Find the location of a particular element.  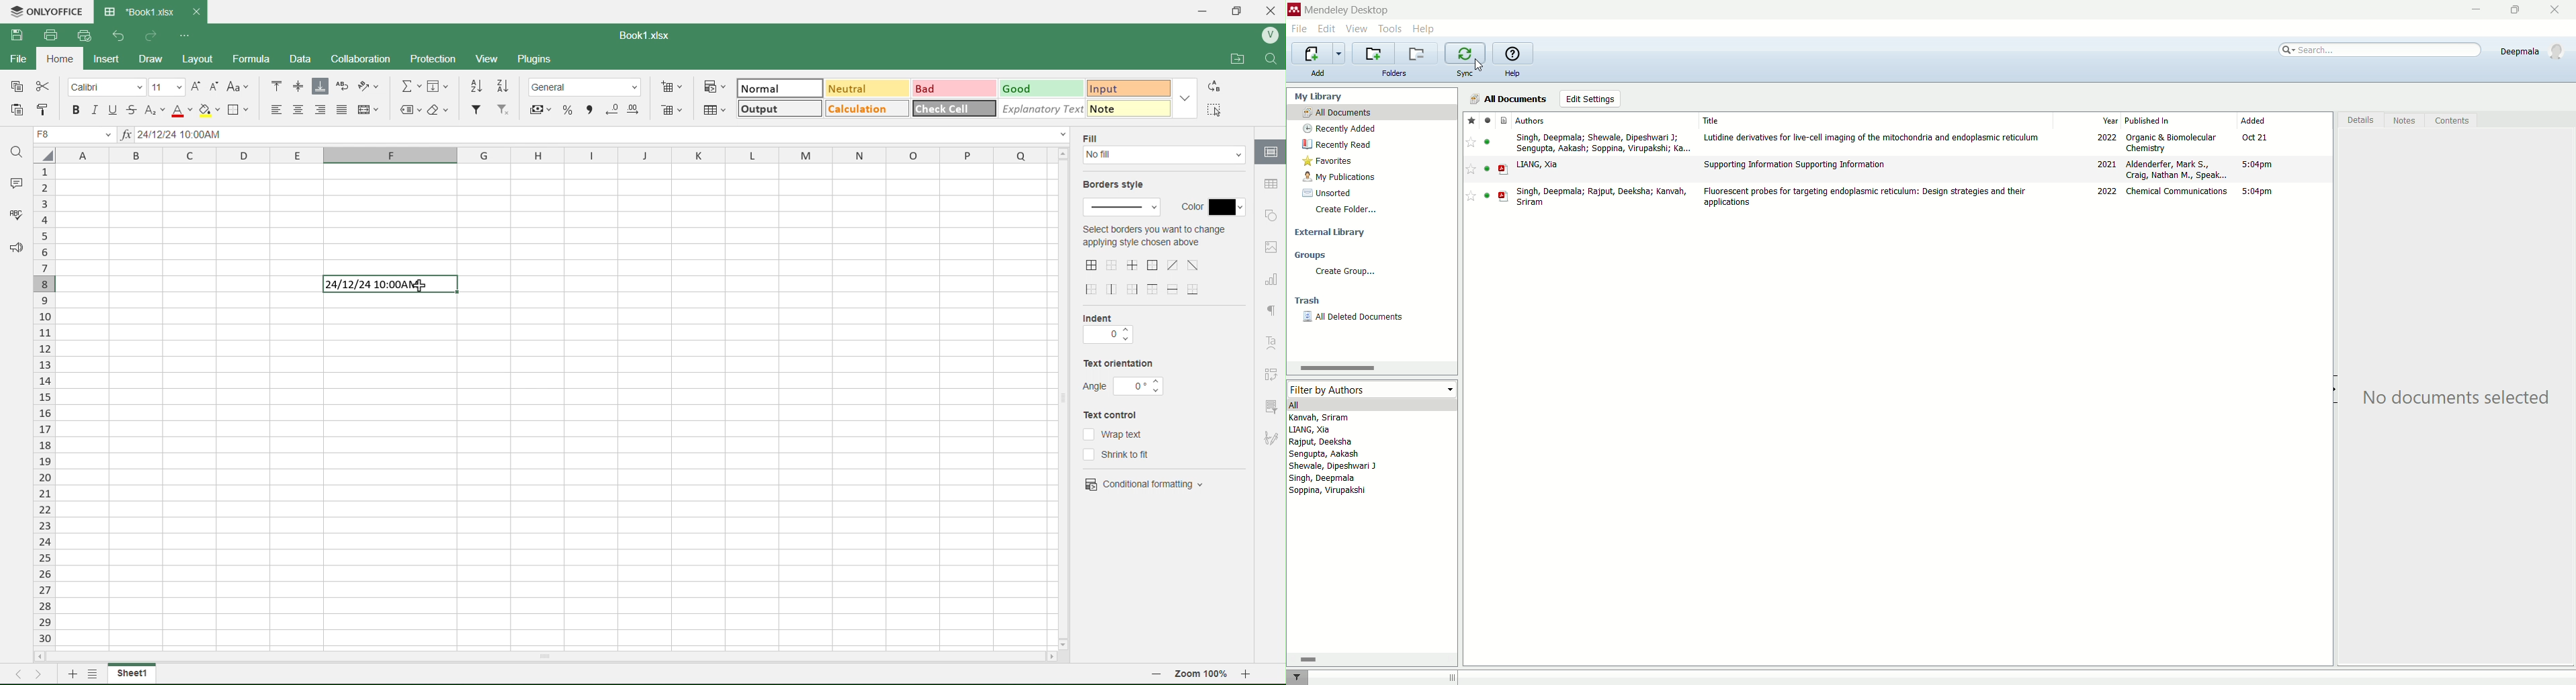

show/hide paragraph is located at coordinates (1271, 310).